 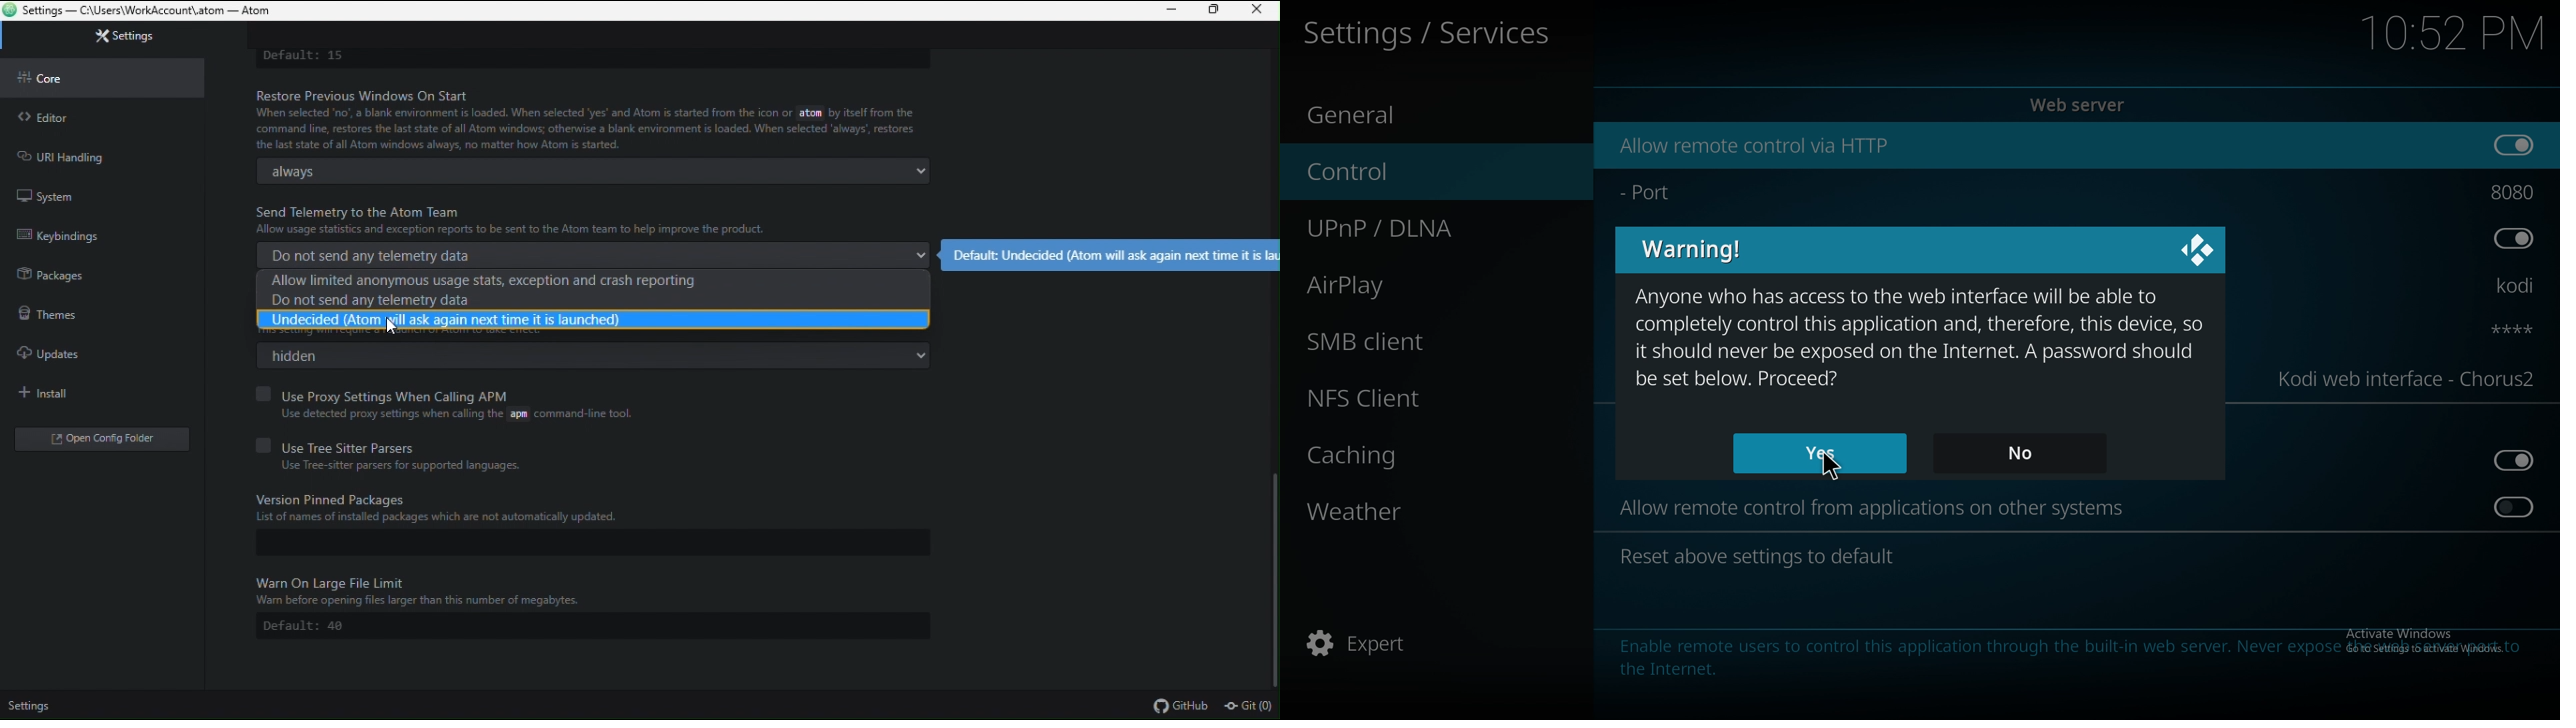 What do you see at coordinates (2513, 238) in the screenshot?
I see `toggle` at bounding box center [2513, 238].